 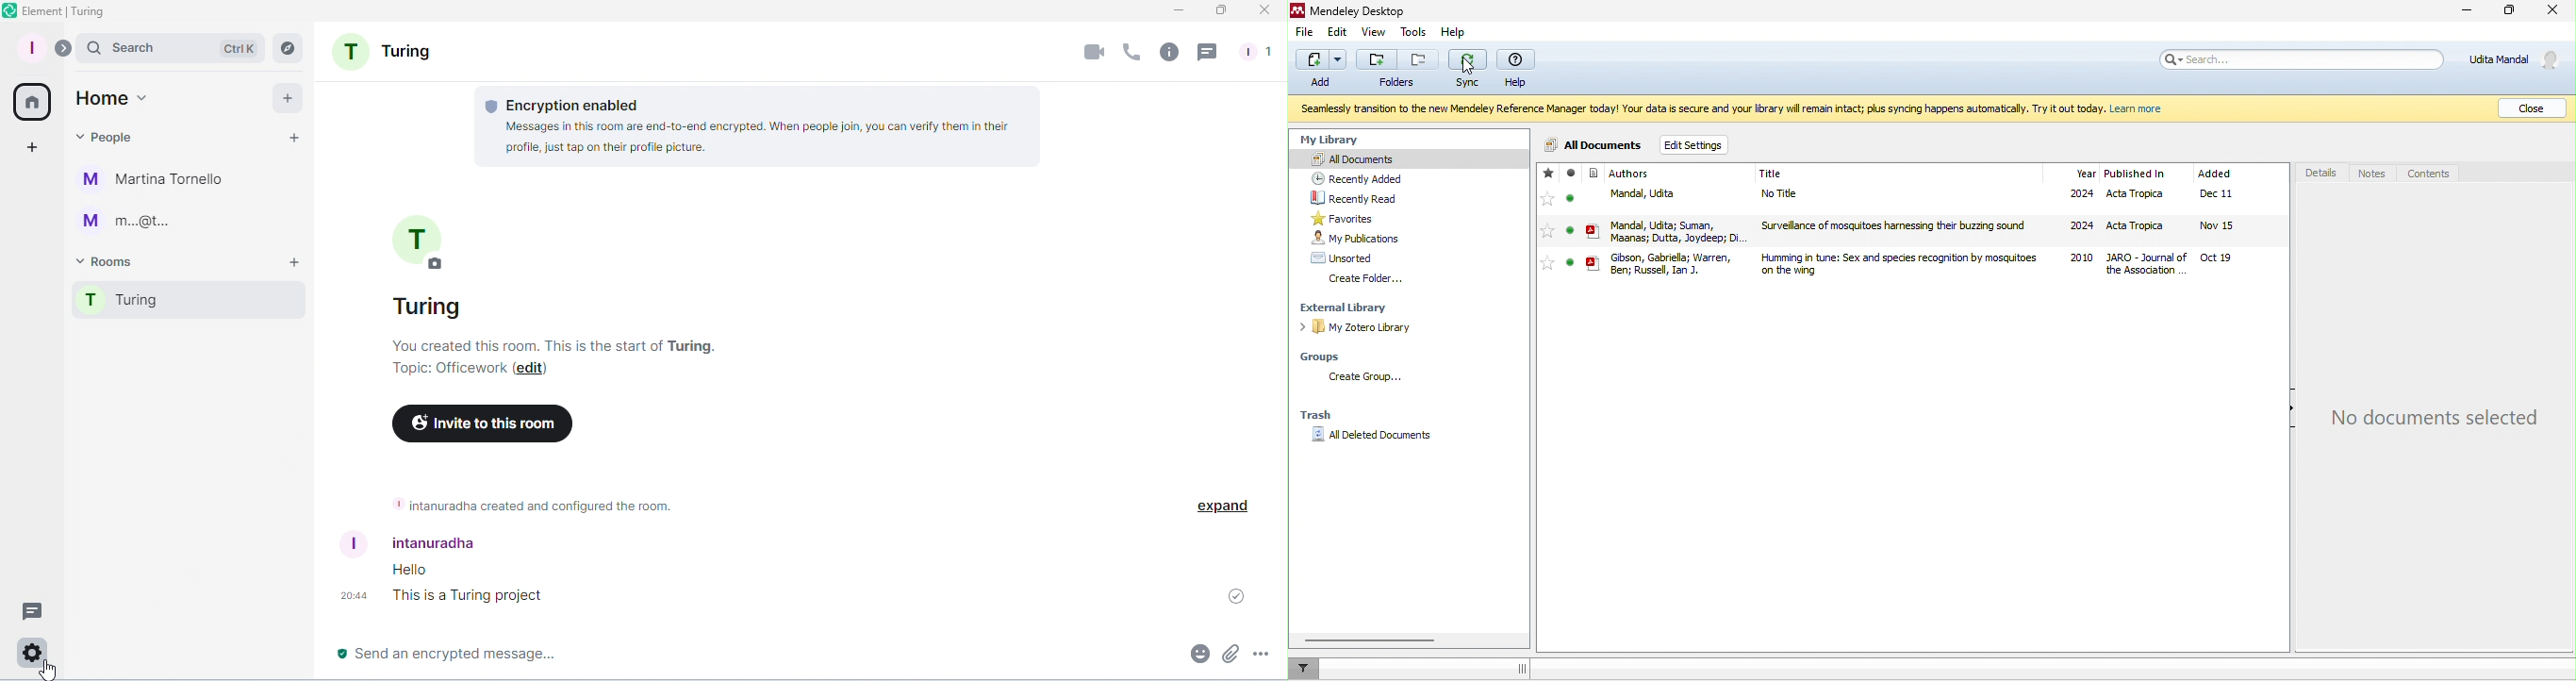 What do you see at coordinates (2557, 12) in the screenshot?
I see `close` at bounding box center [2557, 12].